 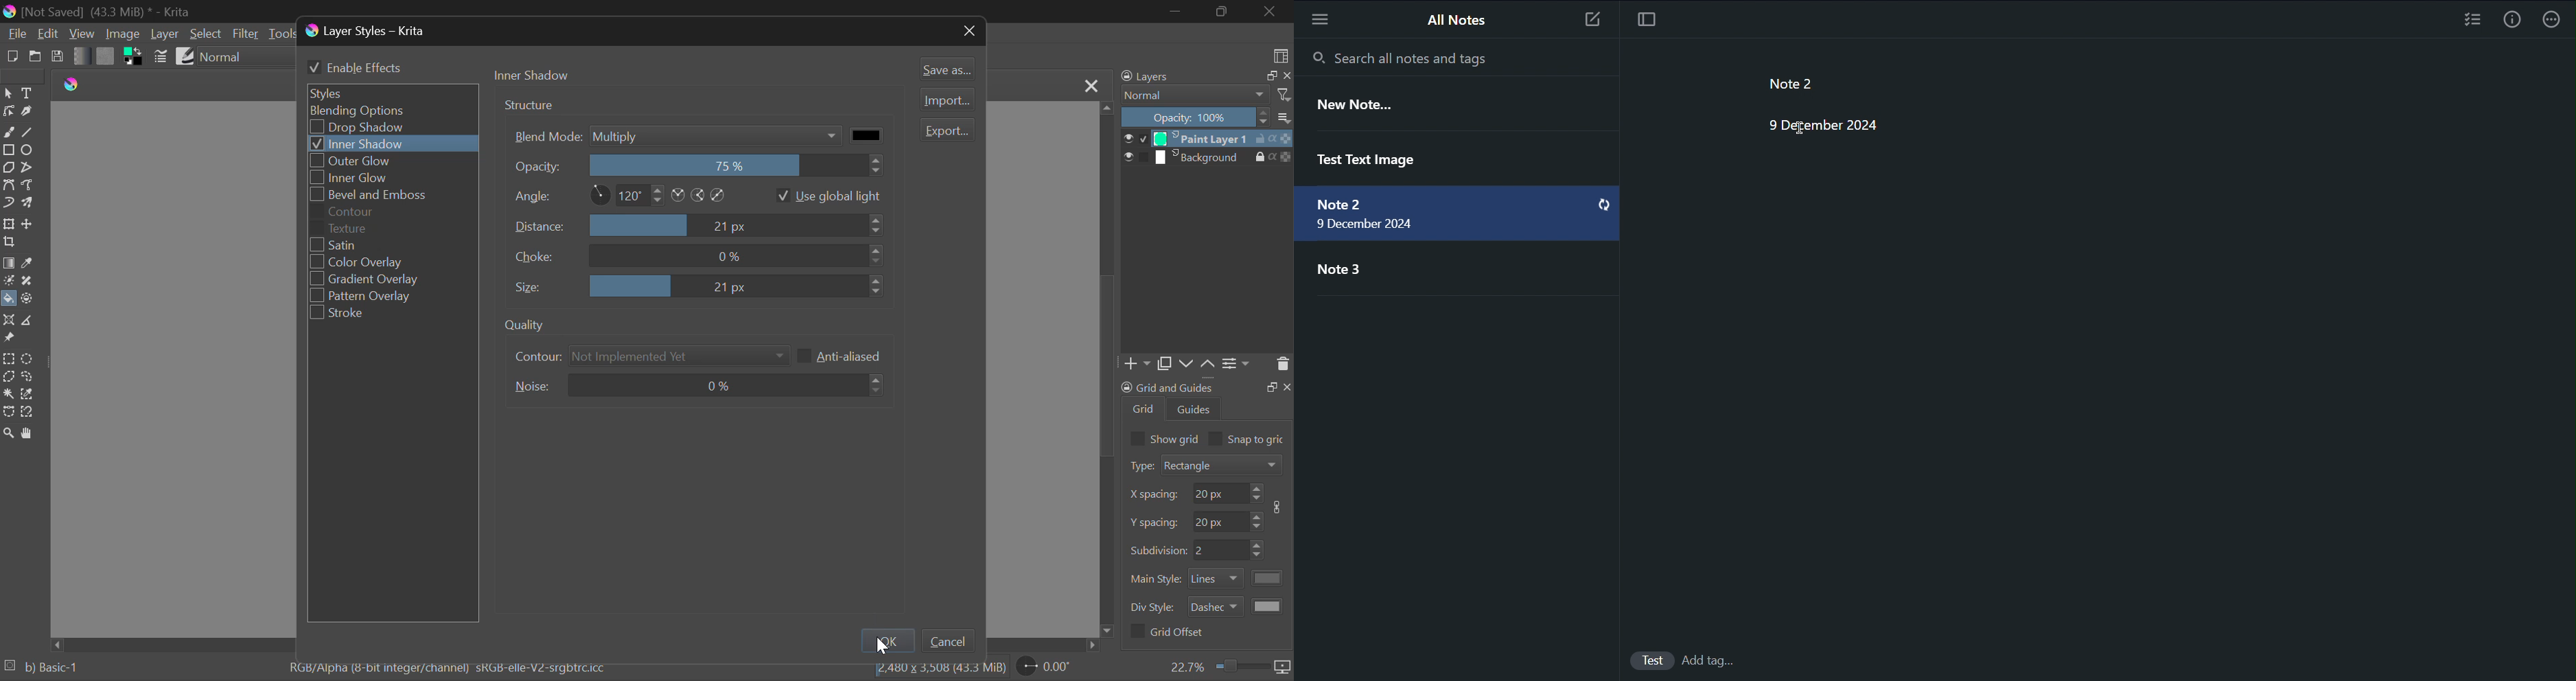 What do you see at coordinates (1604, 205) in the screenshot?
I see `refresh` at bounding box center [1604, 205].